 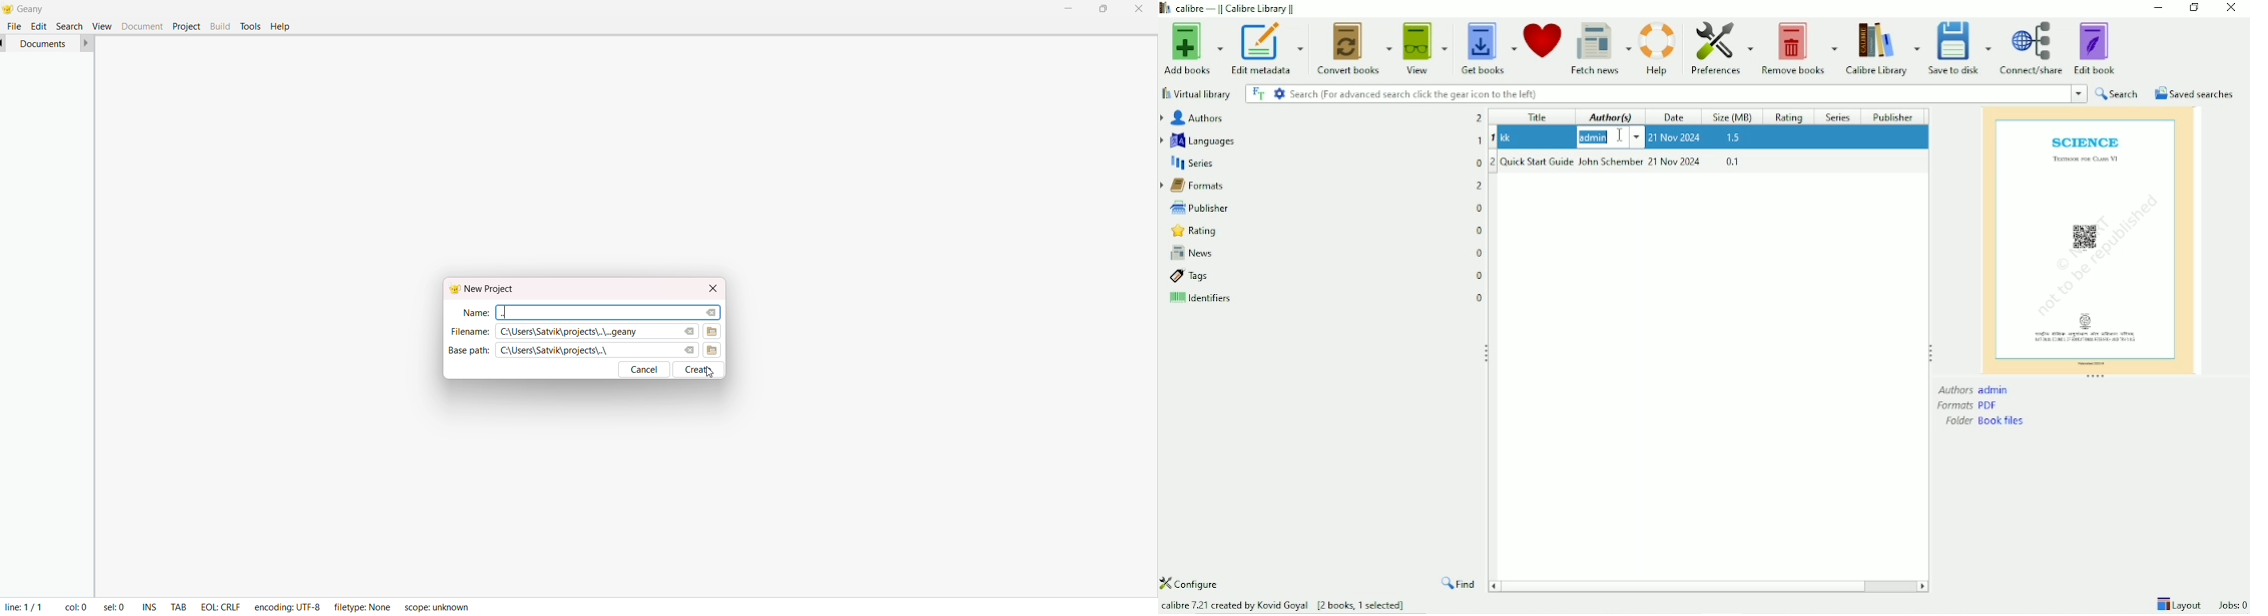 I want to click on Preferences, so click(x=1719, y=48).